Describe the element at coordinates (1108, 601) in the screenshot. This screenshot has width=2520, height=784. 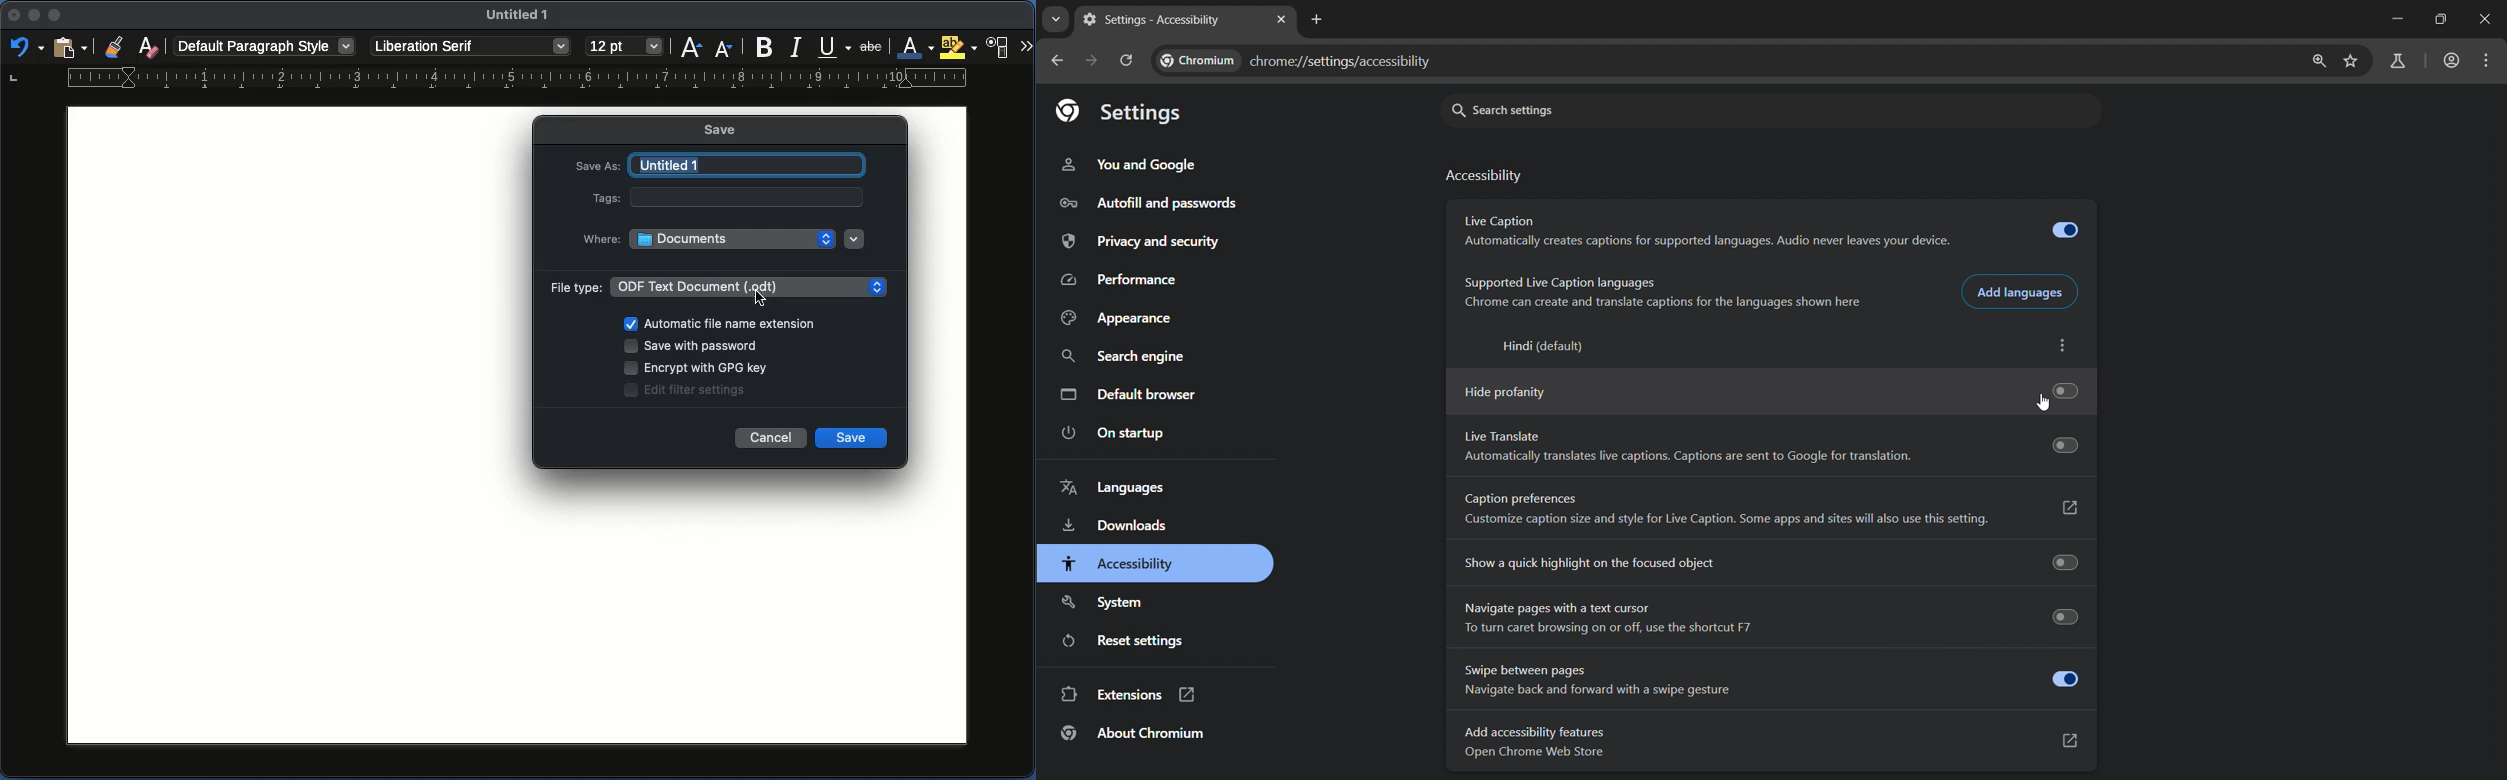
I see `system` at that location.